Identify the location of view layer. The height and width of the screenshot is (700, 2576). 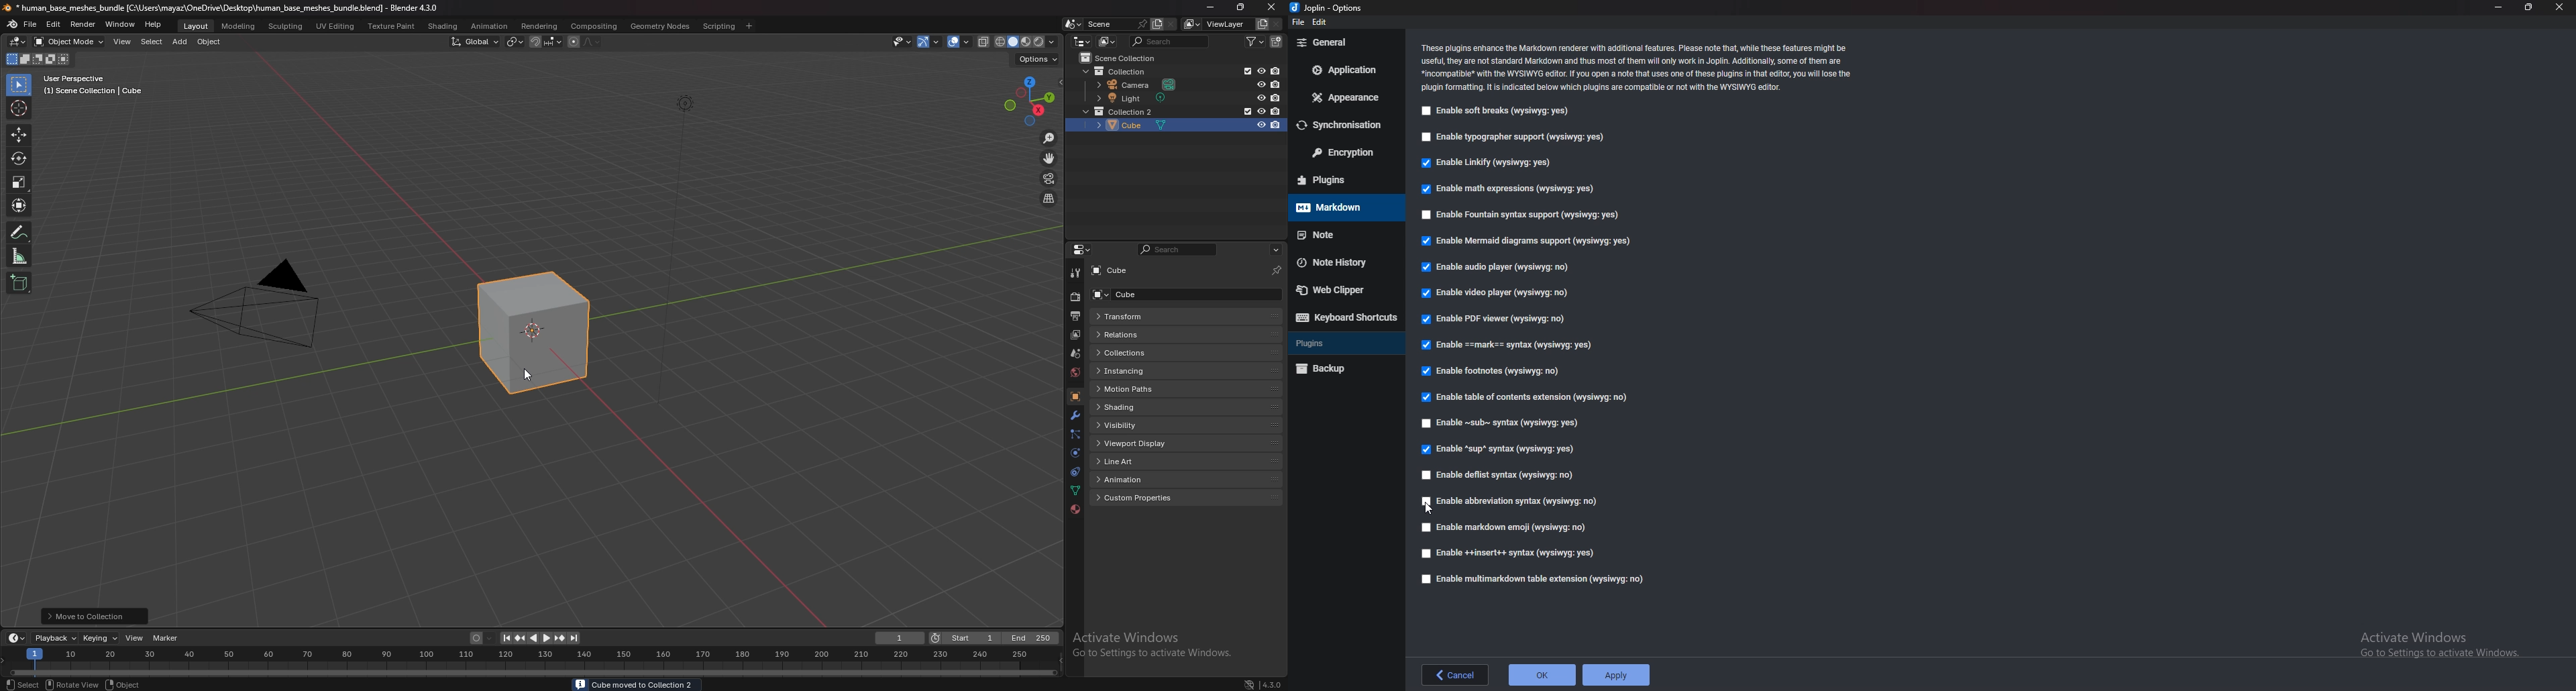
(1075, 335).